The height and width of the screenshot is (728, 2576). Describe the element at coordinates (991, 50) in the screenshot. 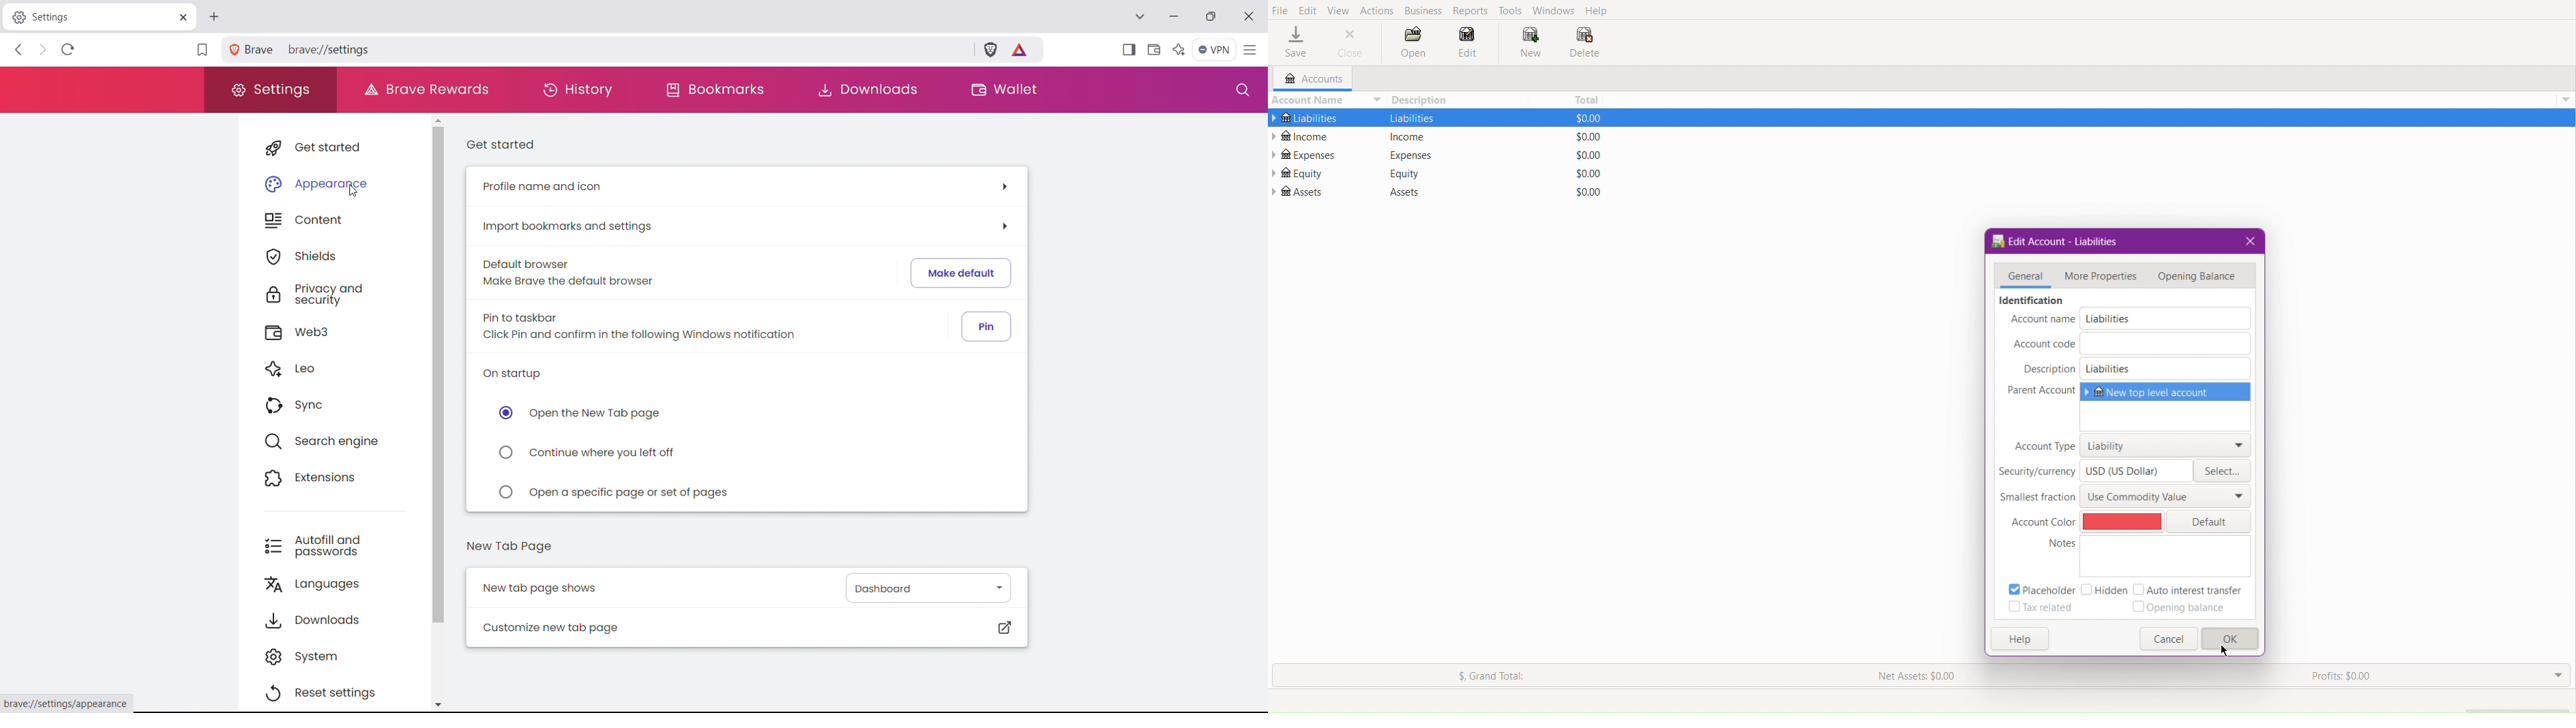

I see `brave shield` at that location.